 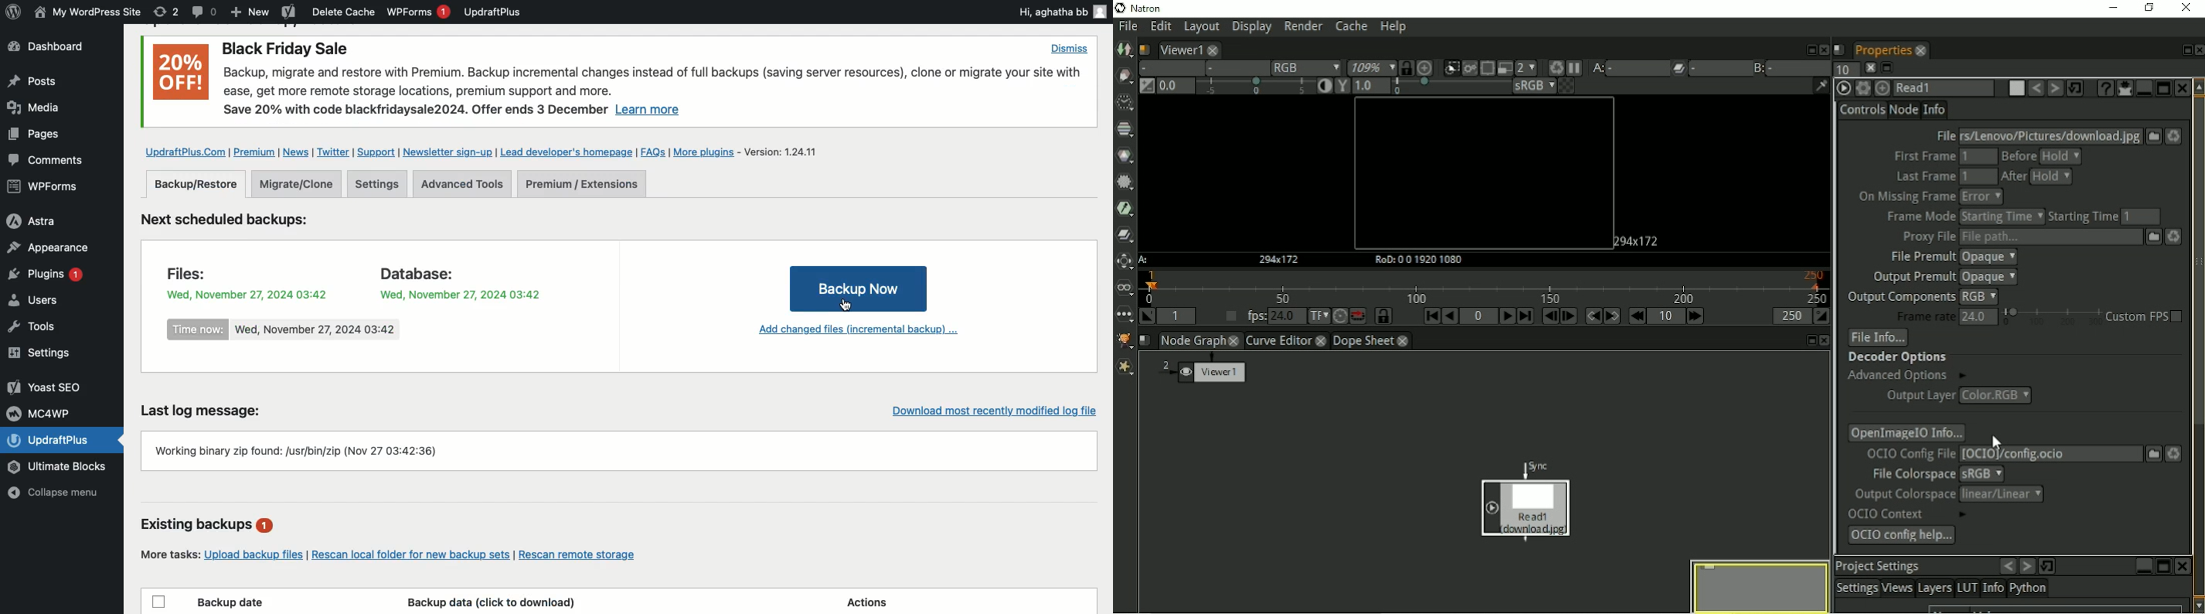 I want to click on Settings, so click(x=44, y=353).